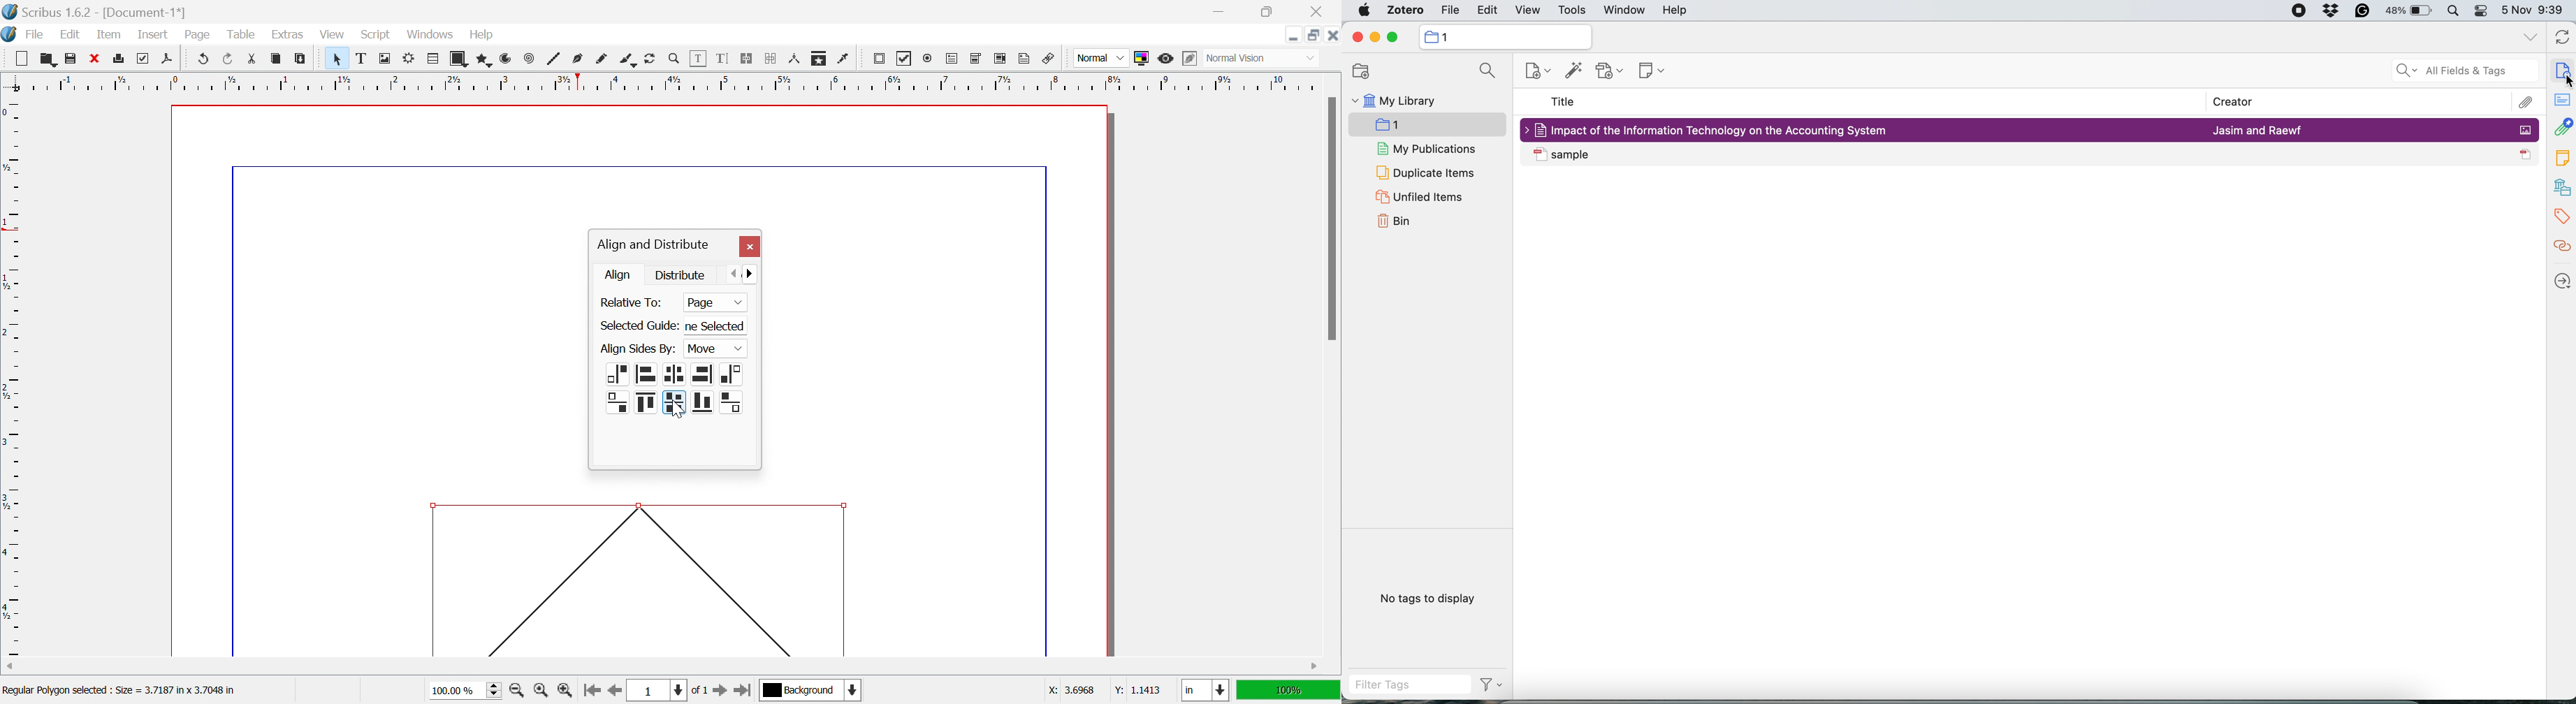 The image size is (2576, 728). Describe the element at coordinates (1451, 11) in the screenshot. I see `file` at that location.